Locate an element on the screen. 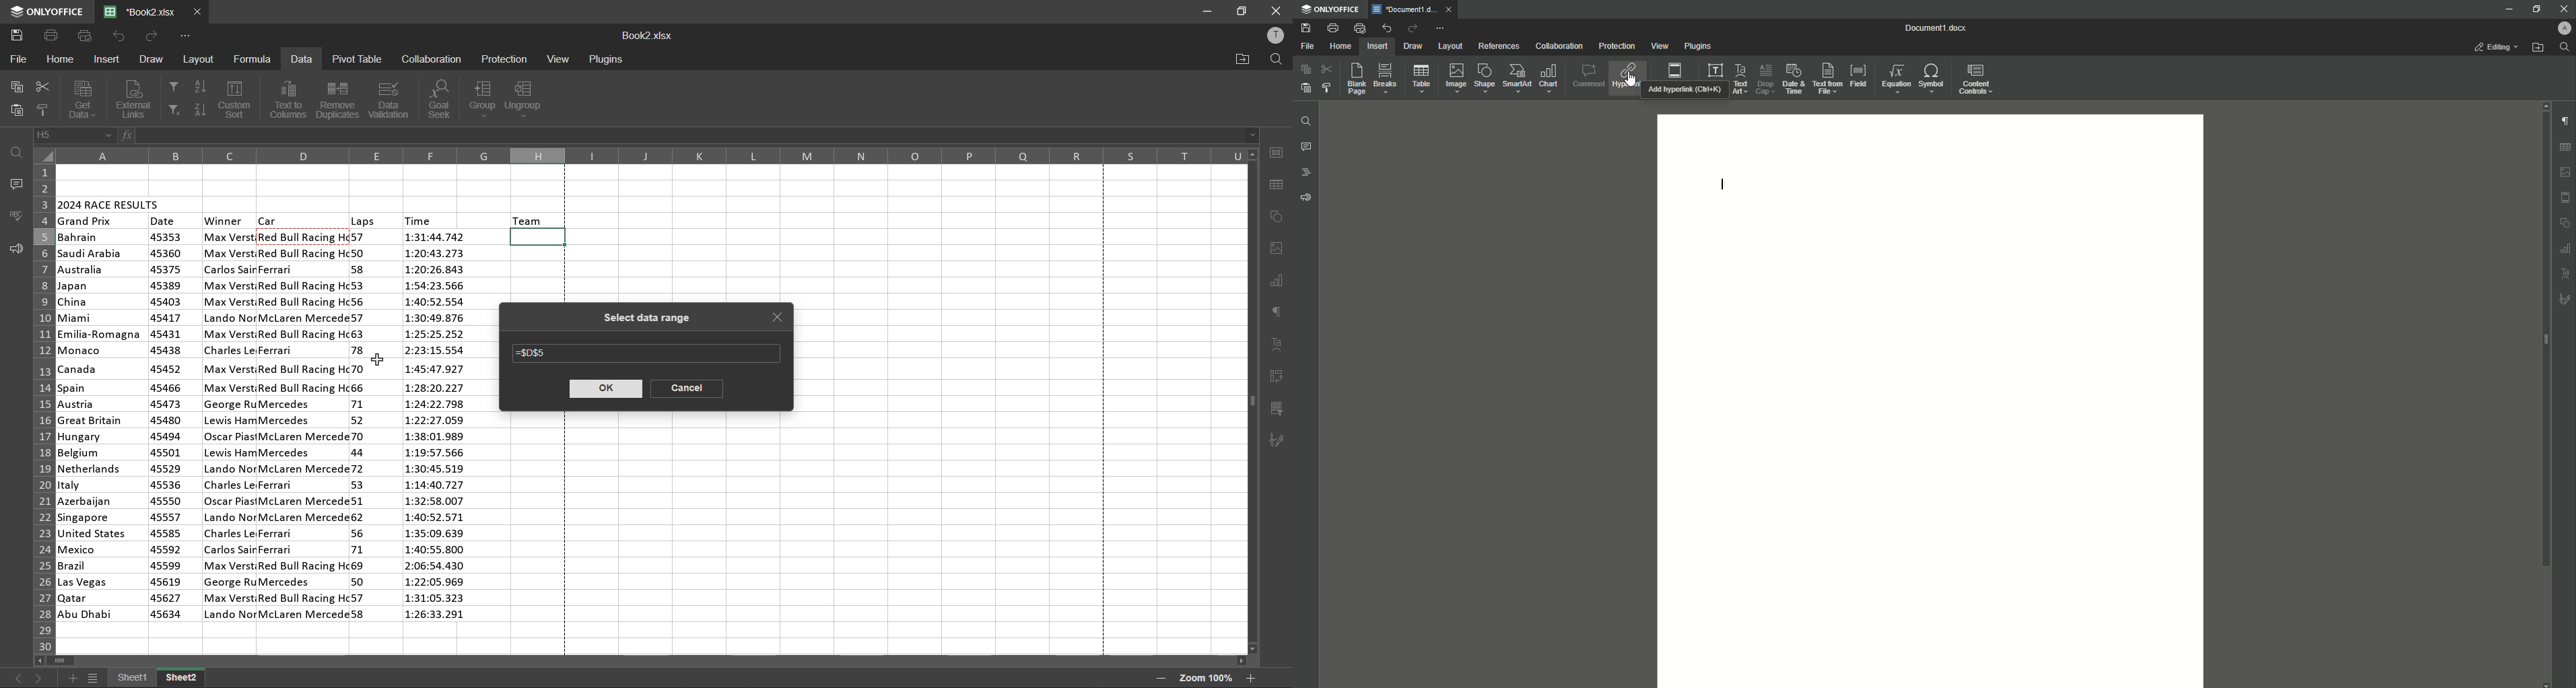  Table settings is located at coordinates (2566, 147).